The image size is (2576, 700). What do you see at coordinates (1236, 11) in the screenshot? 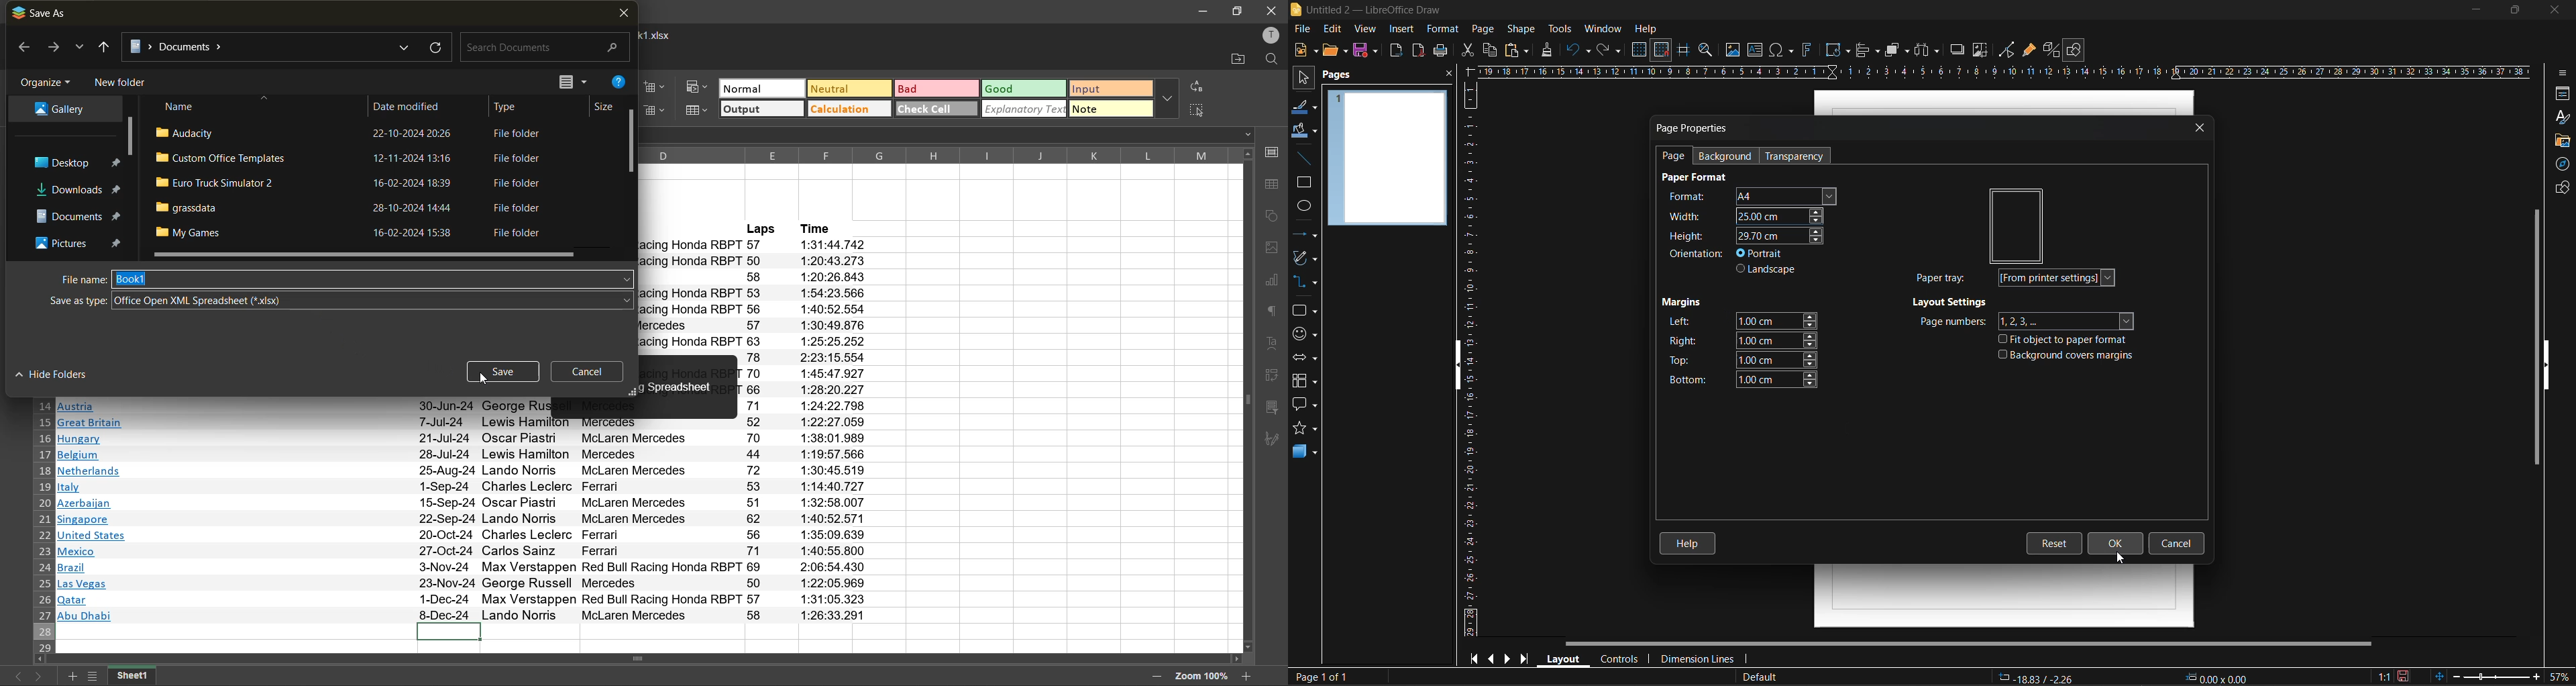
I see `maximize` at bounding box center [1236, 11].